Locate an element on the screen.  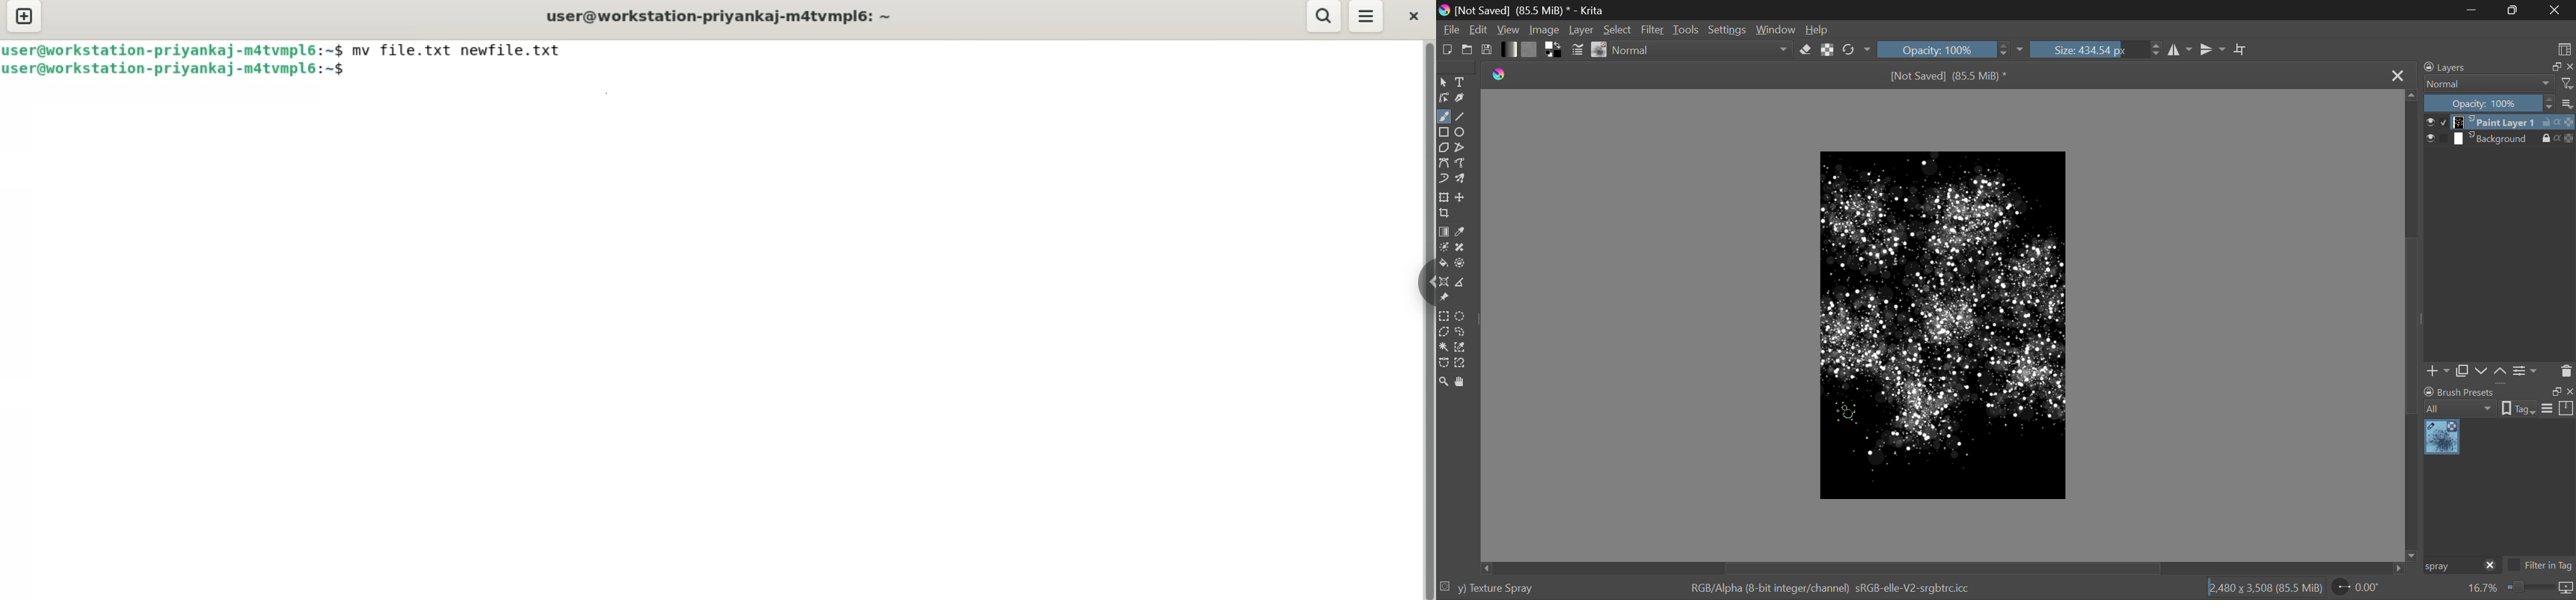
logo is located at coordinates (1500, 75).